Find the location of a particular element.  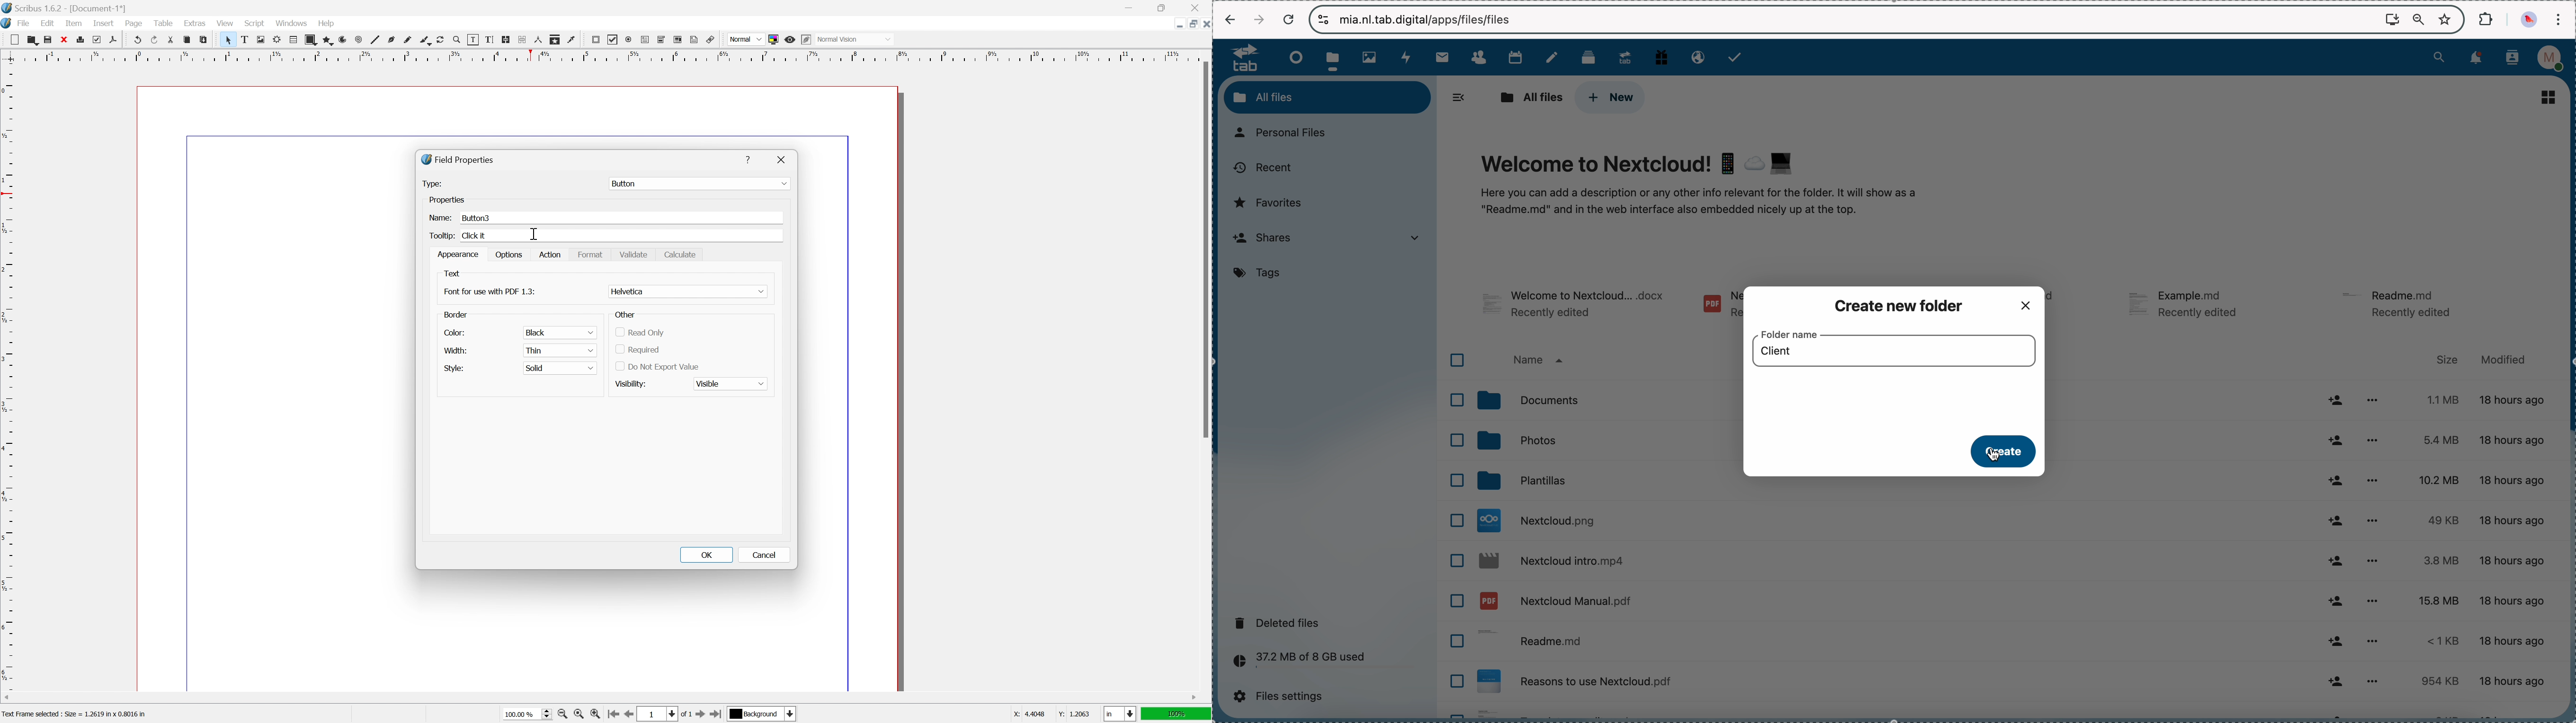

Button3 is located at coordinates (487, 216).